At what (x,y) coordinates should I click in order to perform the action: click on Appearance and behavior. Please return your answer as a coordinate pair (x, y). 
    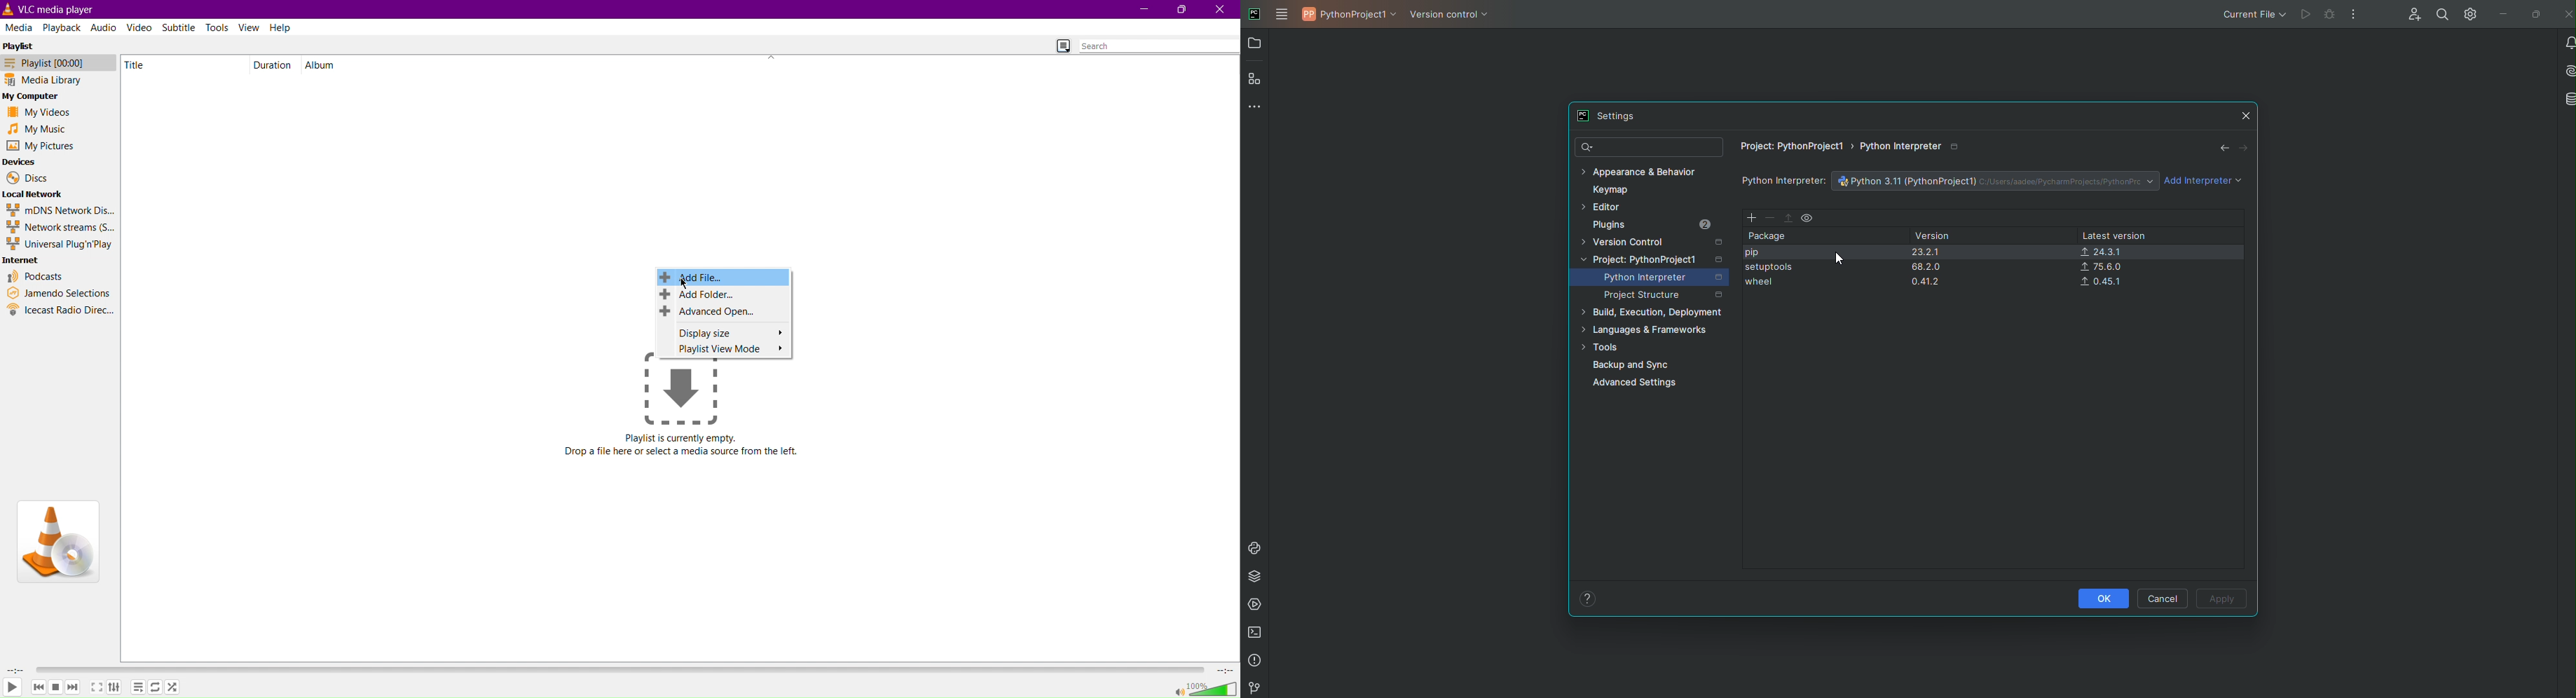
    Looking at the image, I should click on (1643, 171).